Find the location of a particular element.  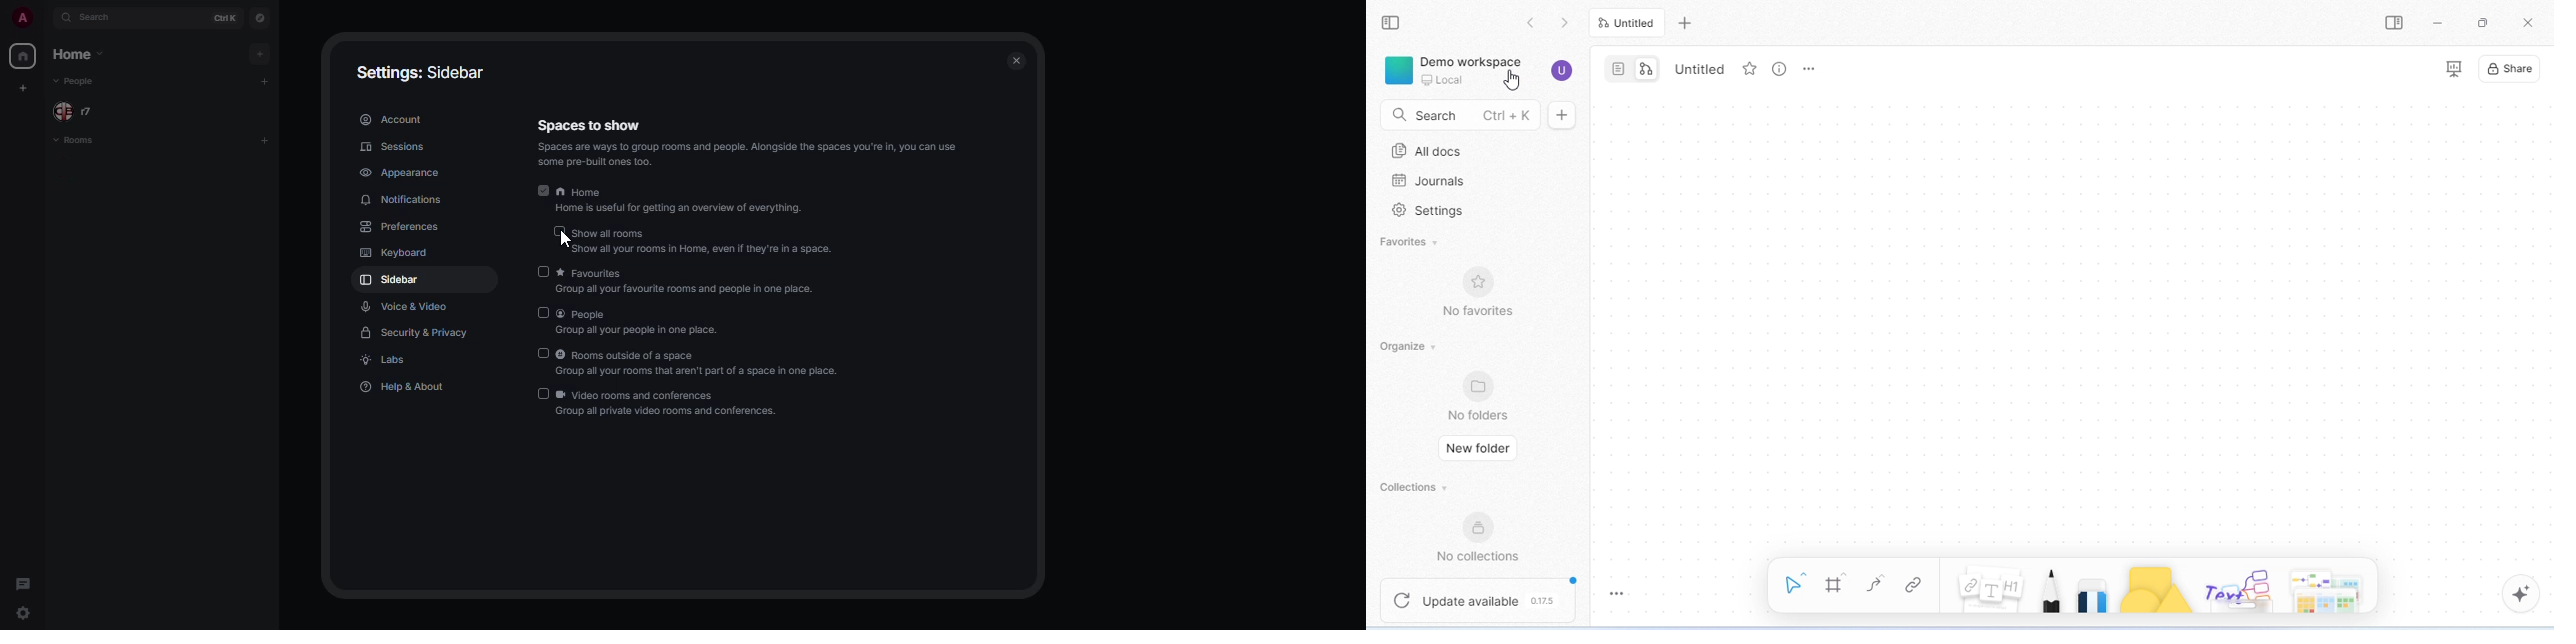

demo workspace is located at coordinates (1457, 72).